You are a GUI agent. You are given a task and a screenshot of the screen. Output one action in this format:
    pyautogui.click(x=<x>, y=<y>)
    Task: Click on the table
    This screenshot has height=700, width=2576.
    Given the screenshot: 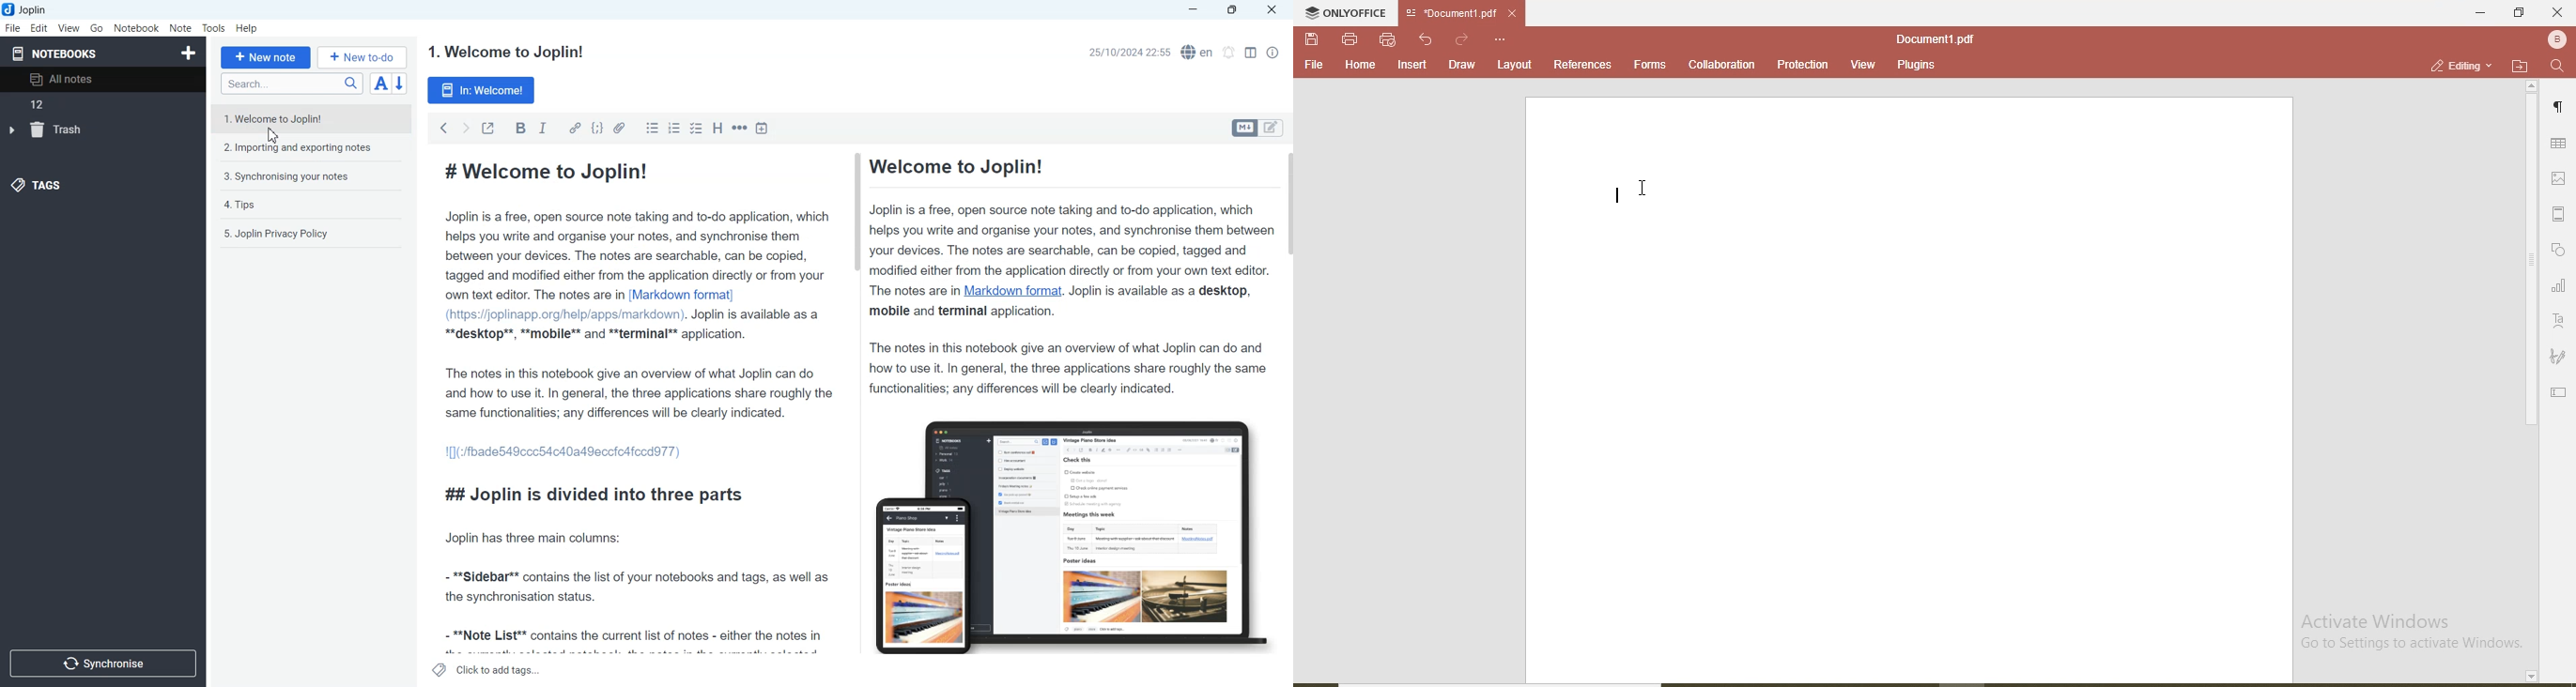 What is the action you would take?
    pyautogui.click(x=2559, y=145)
    